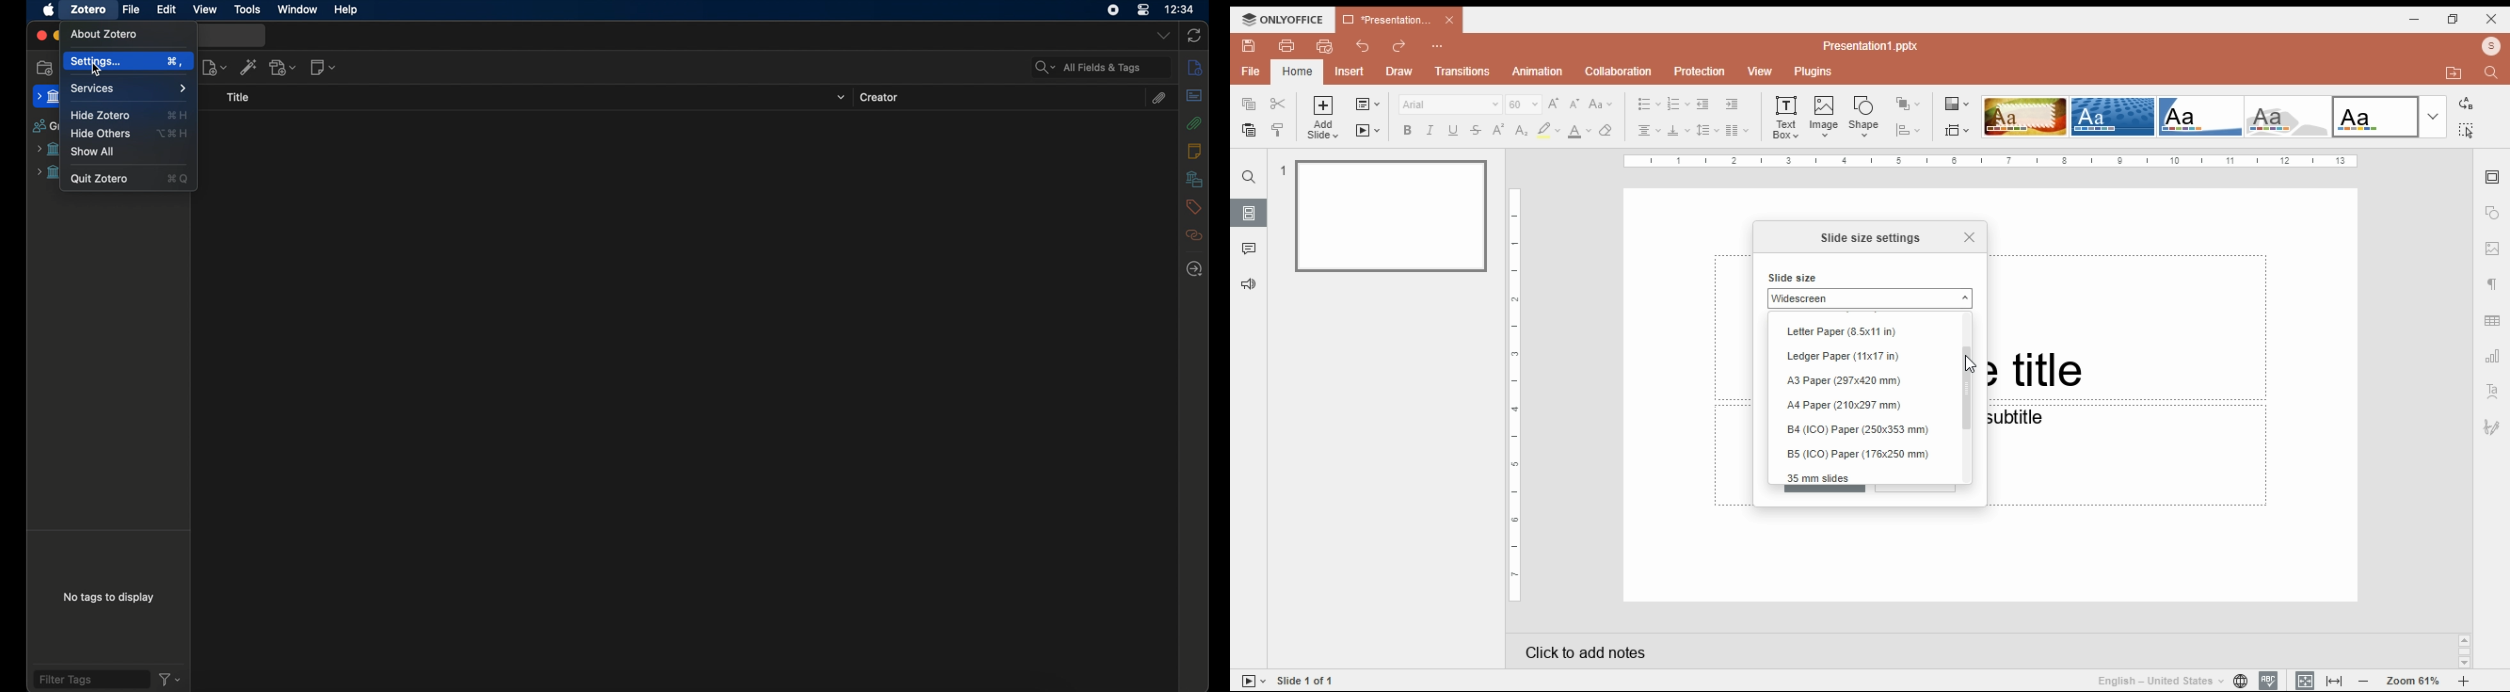 This screenshot has width=2520, height=700. I want to click on control center, so click(1143, 10).